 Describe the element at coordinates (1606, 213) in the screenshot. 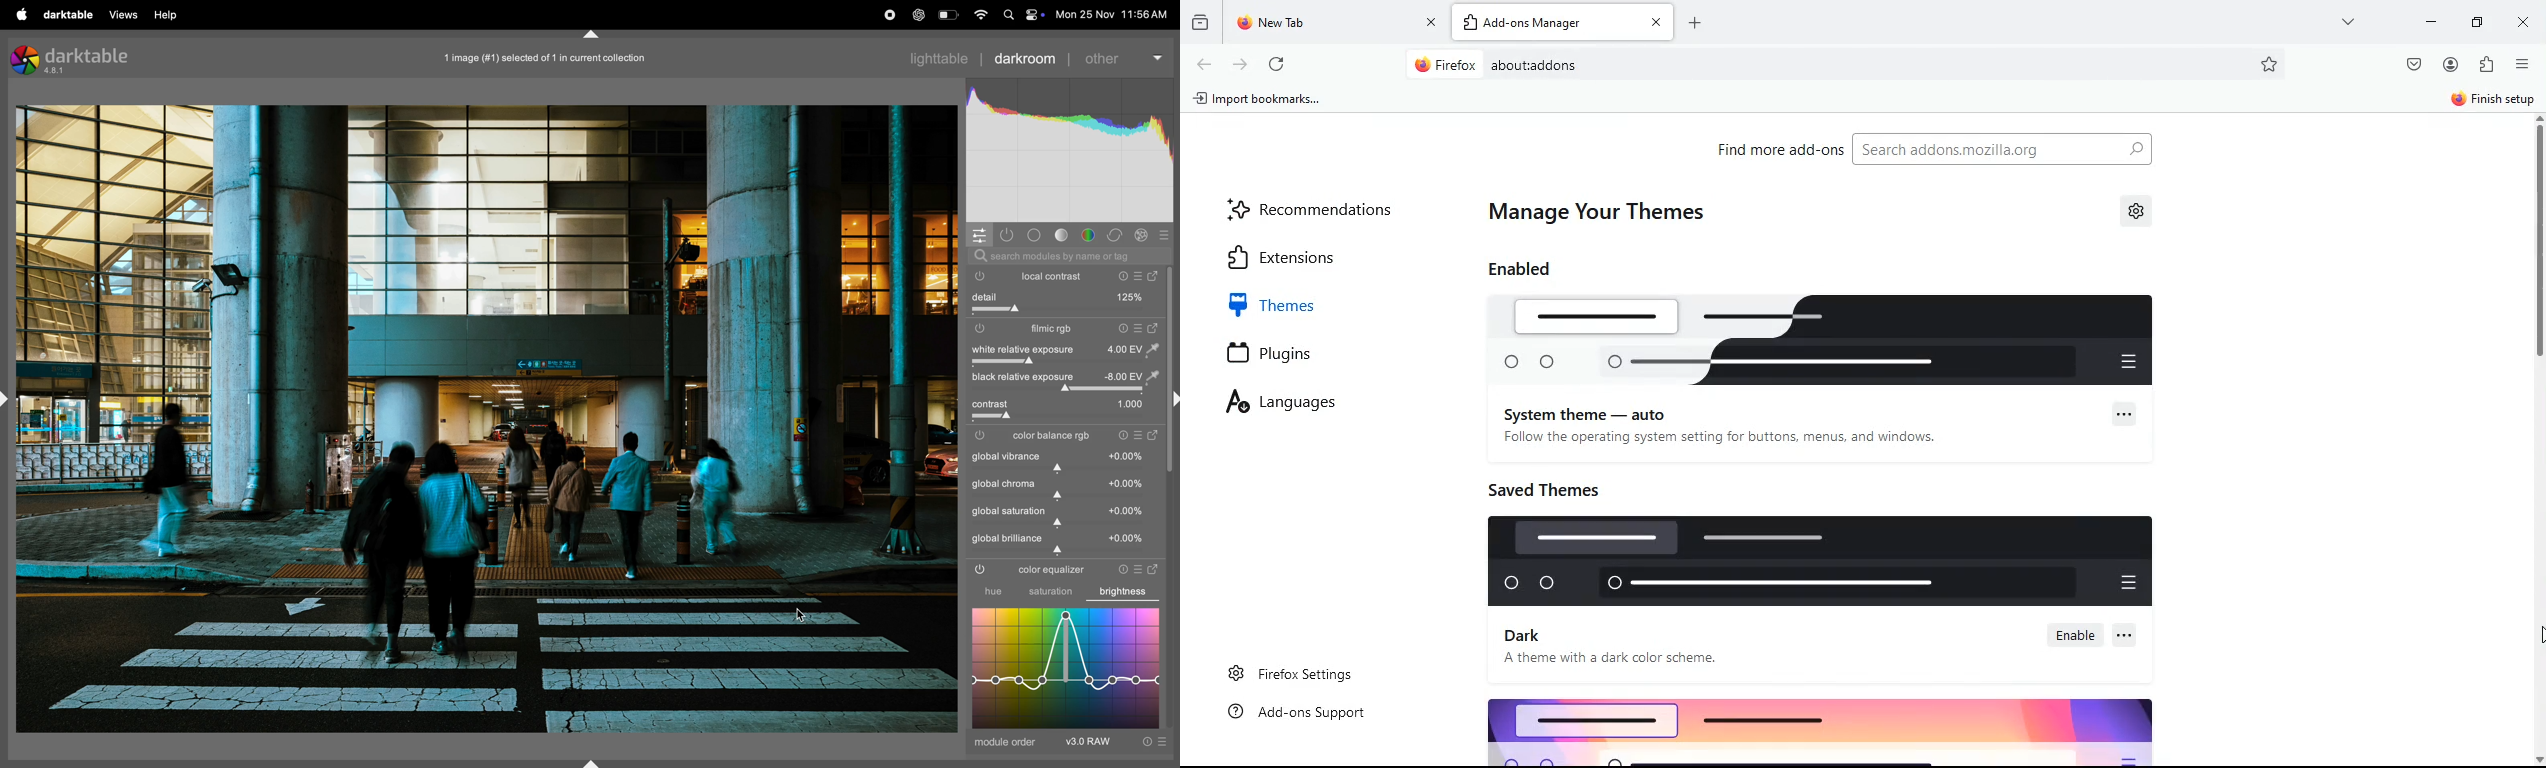

I see `manage your themes` at that location.